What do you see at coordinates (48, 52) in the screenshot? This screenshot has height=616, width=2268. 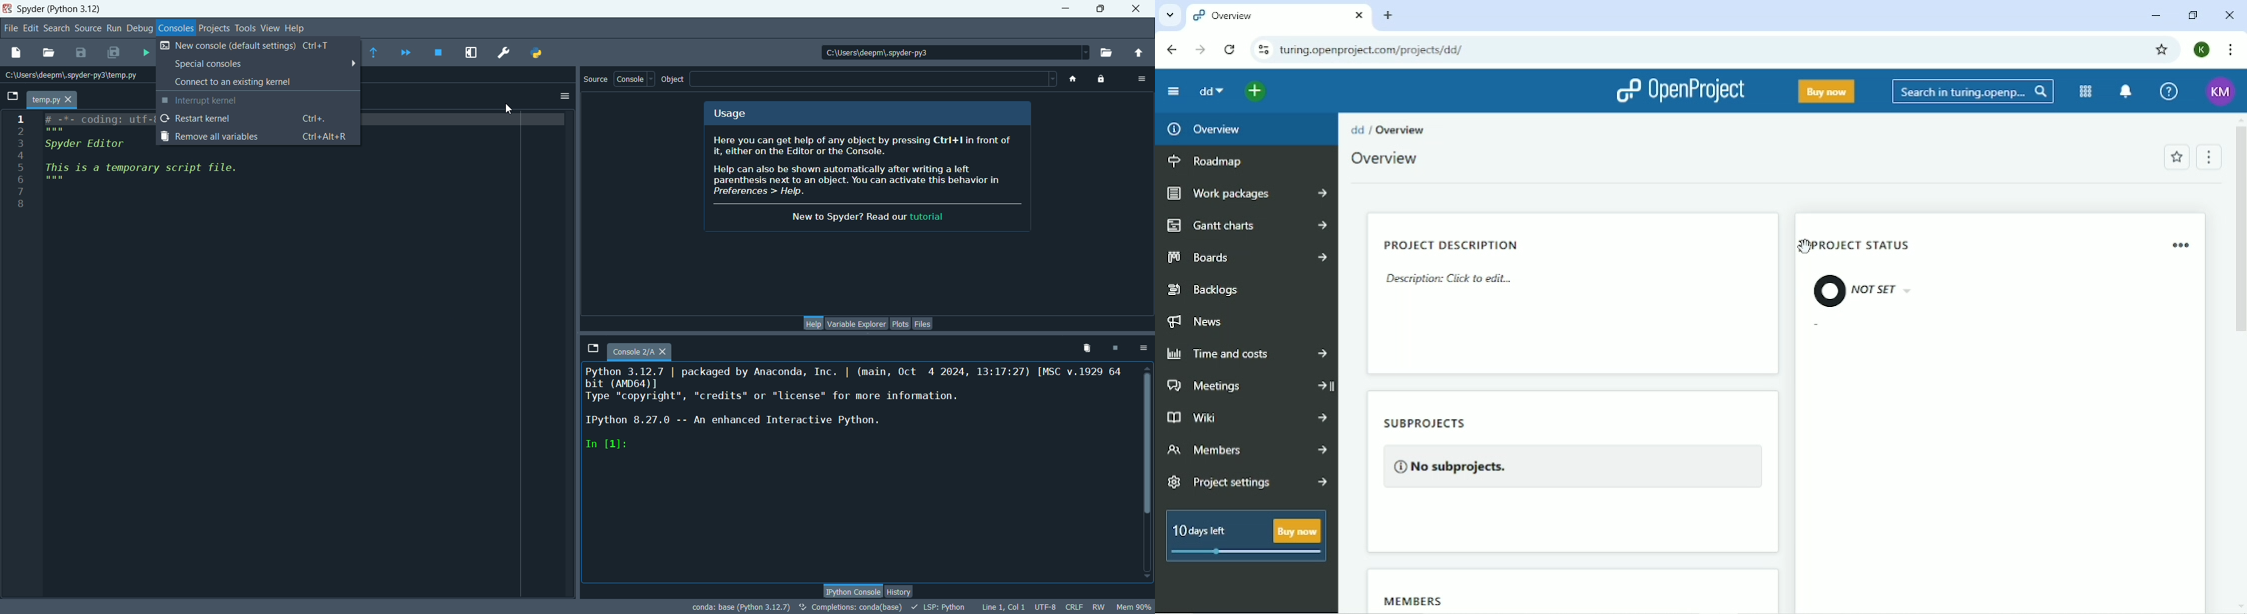 I see `open` at bounding box center [48, 52].